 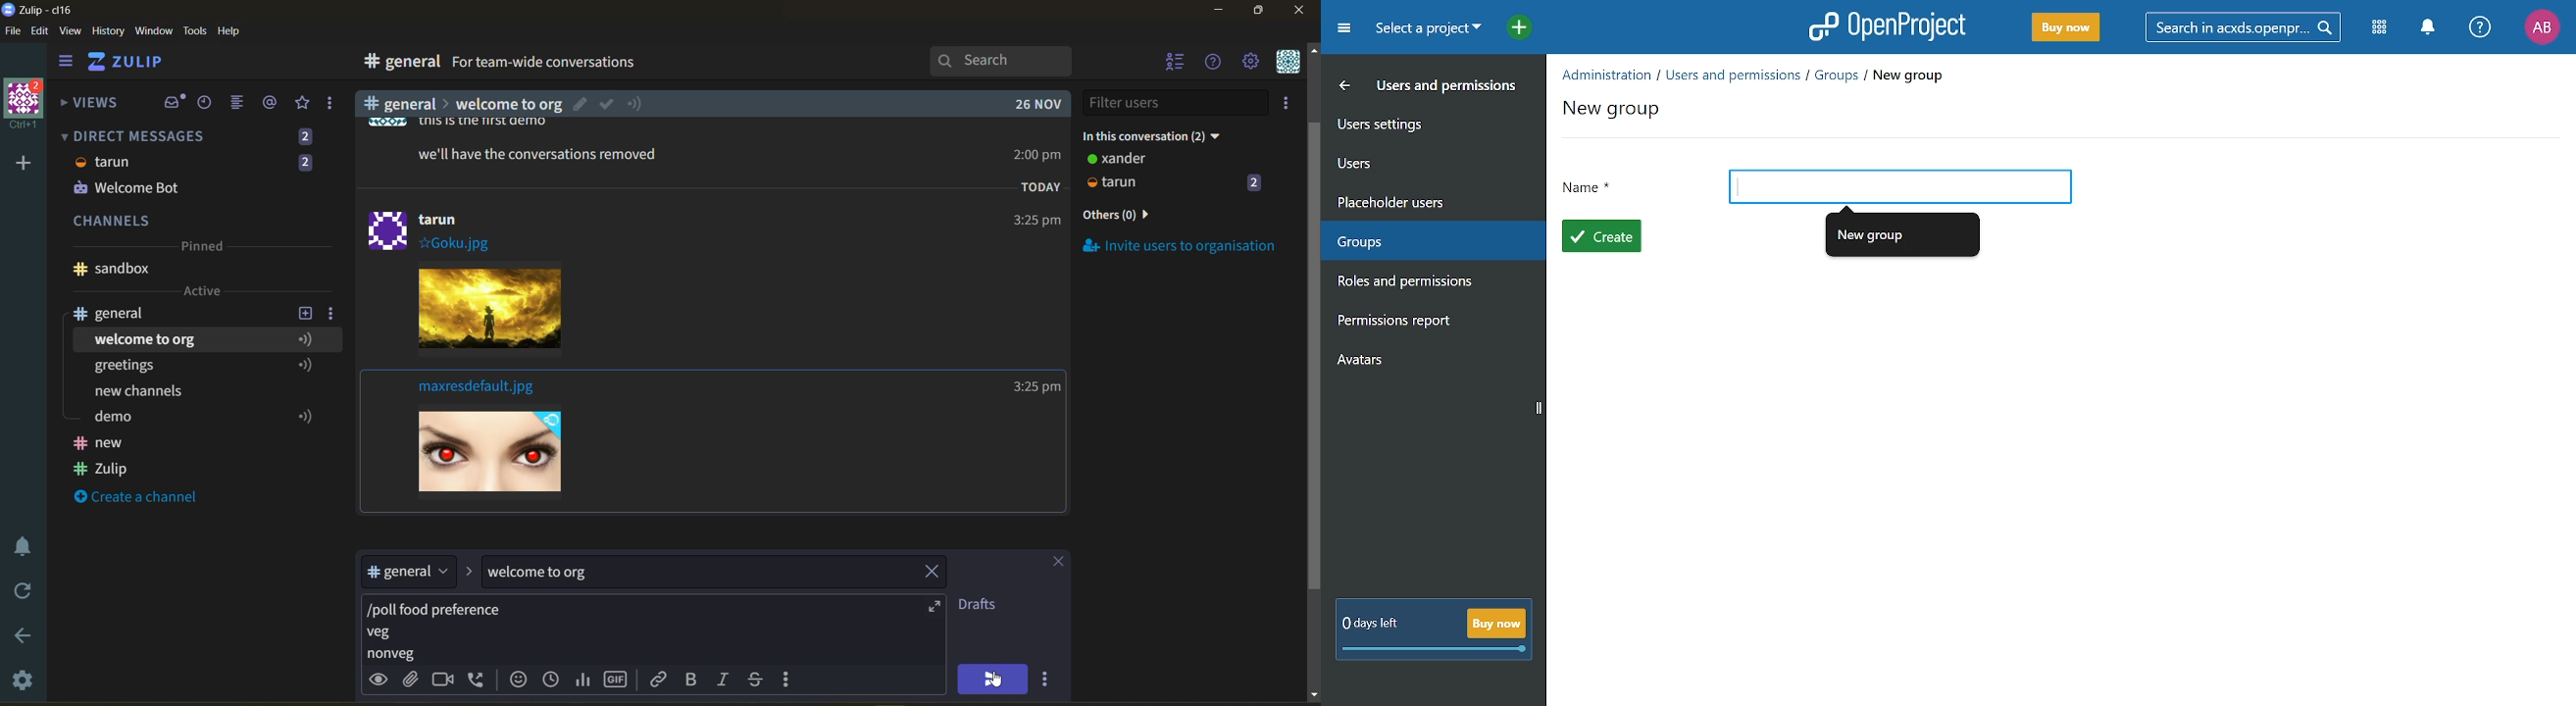 I want to click on add new topic, so click(x=304, y=311).